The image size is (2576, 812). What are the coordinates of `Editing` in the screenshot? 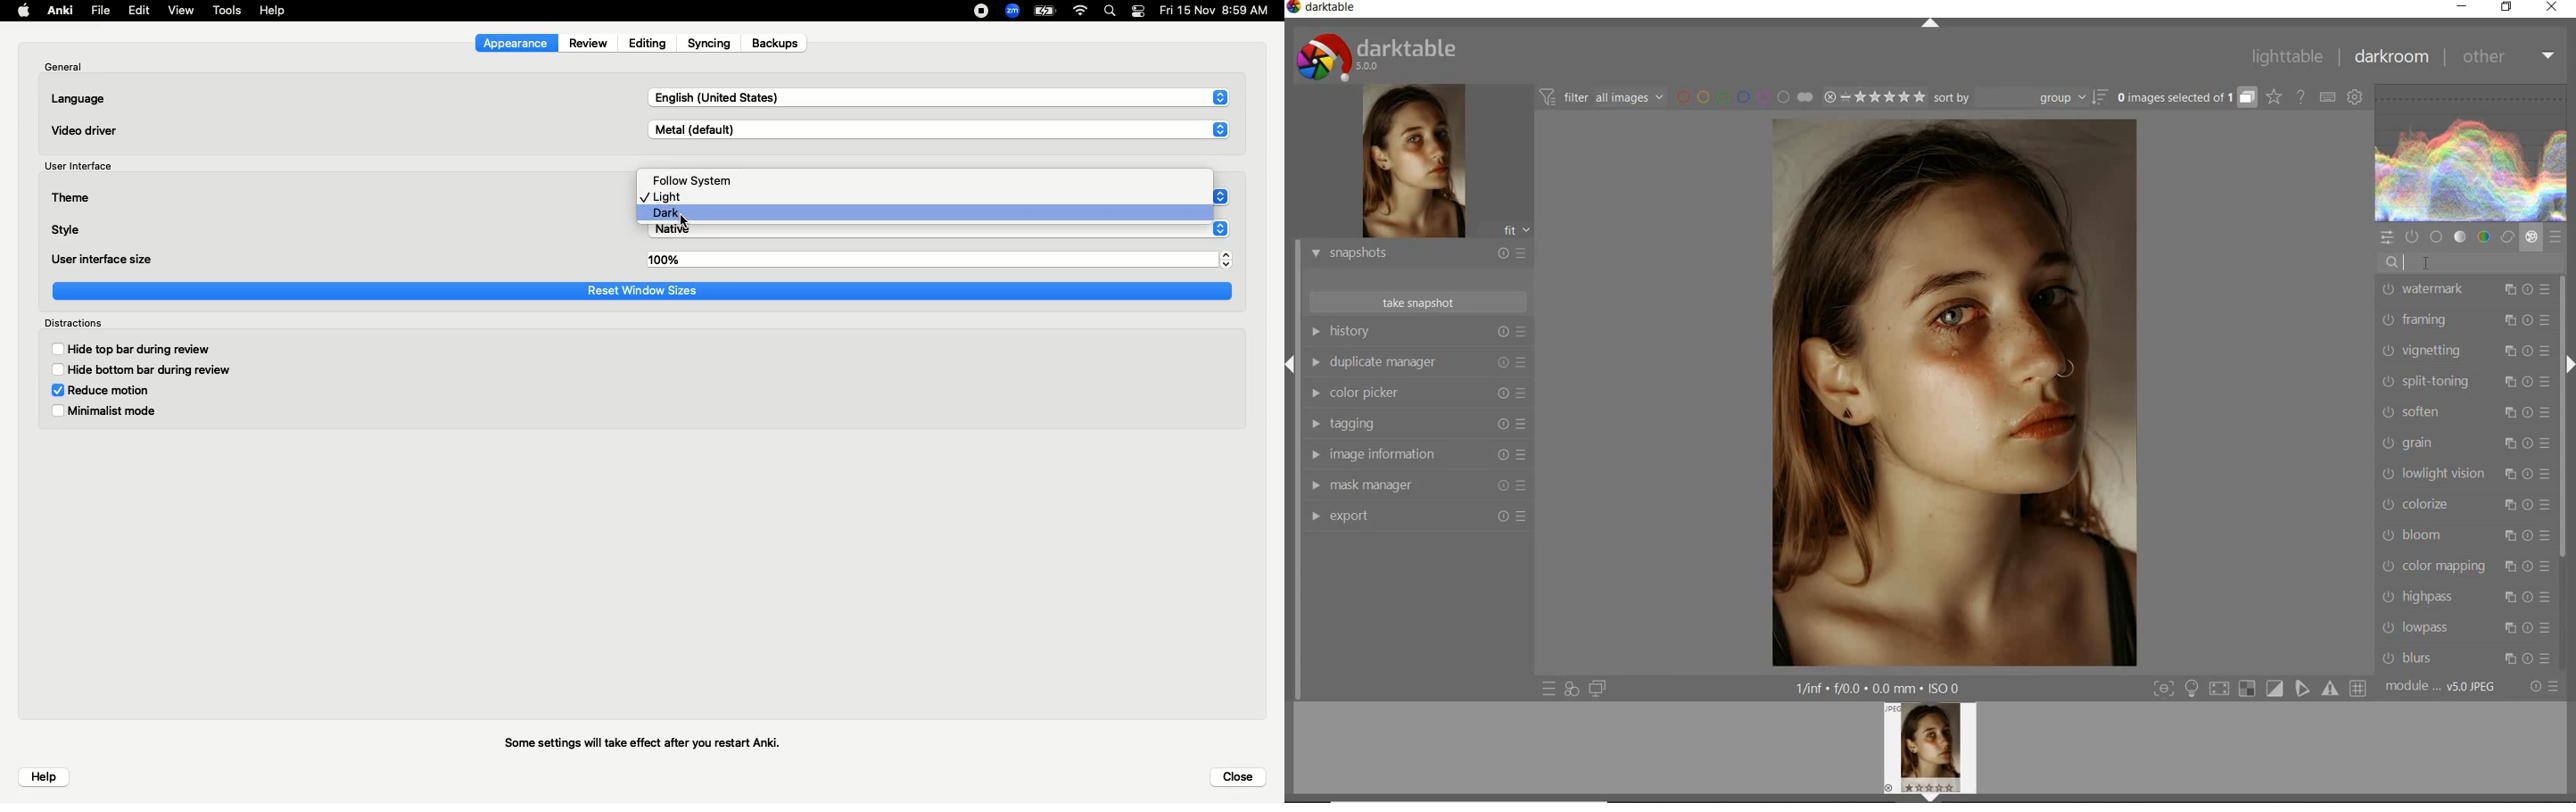 It's located at (649, 45).